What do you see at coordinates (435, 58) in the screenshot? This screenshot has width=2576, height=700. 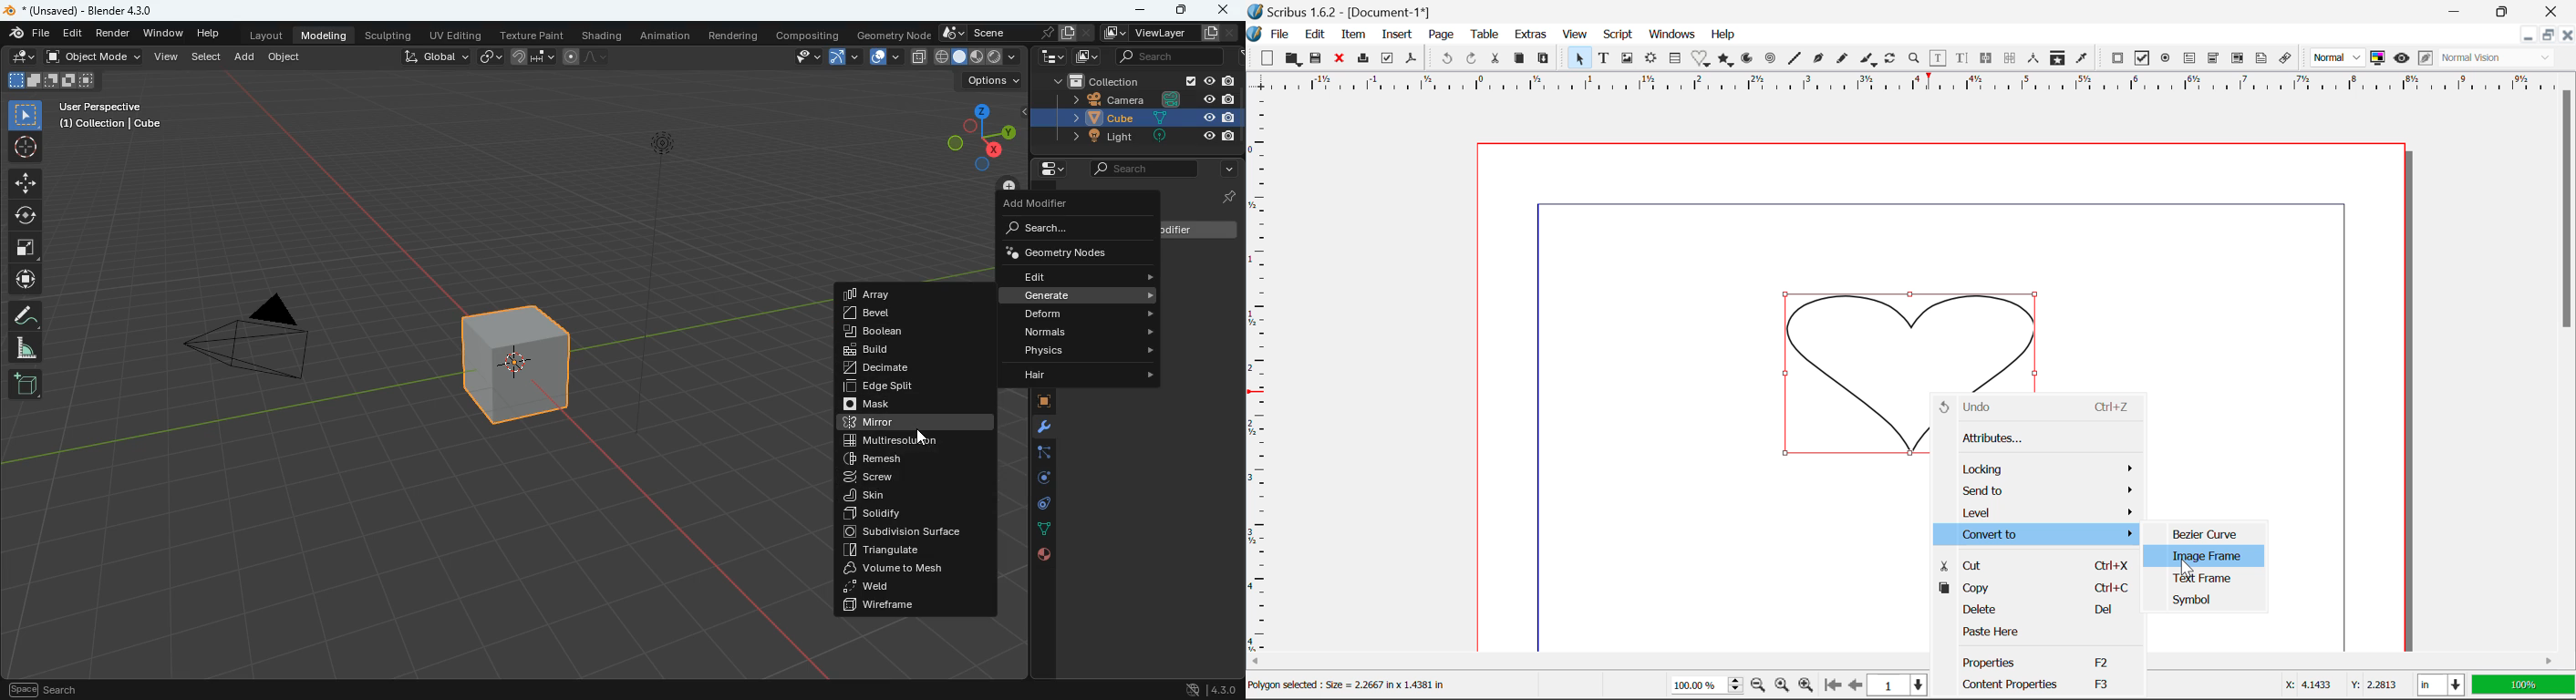 I see `global` at bounding box center [435, 58].